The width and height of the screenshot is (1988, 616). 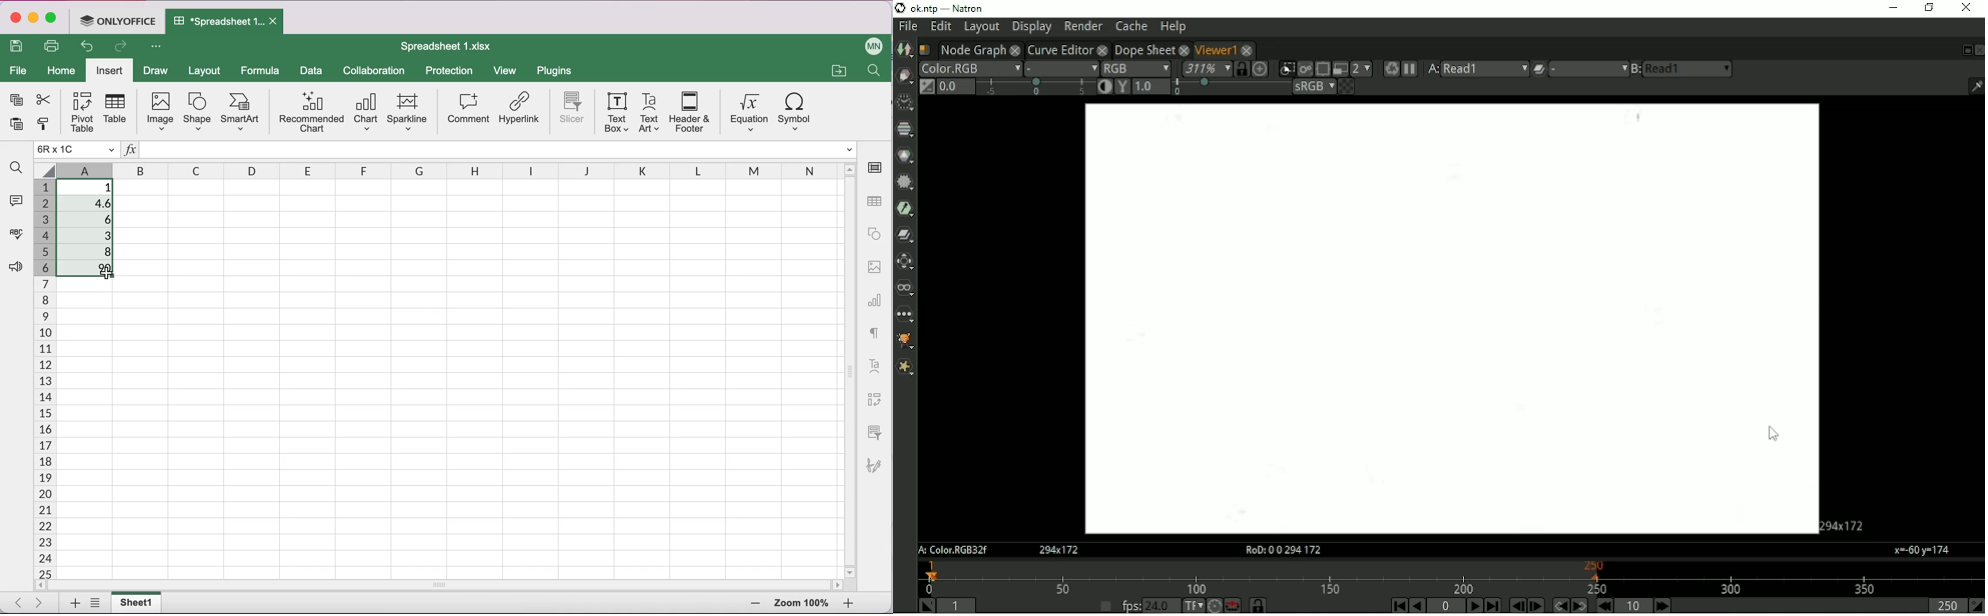 What do you see at coordinates (51, 20) in the screenshot?
I see `maximize` at bounding box center [51, 20].